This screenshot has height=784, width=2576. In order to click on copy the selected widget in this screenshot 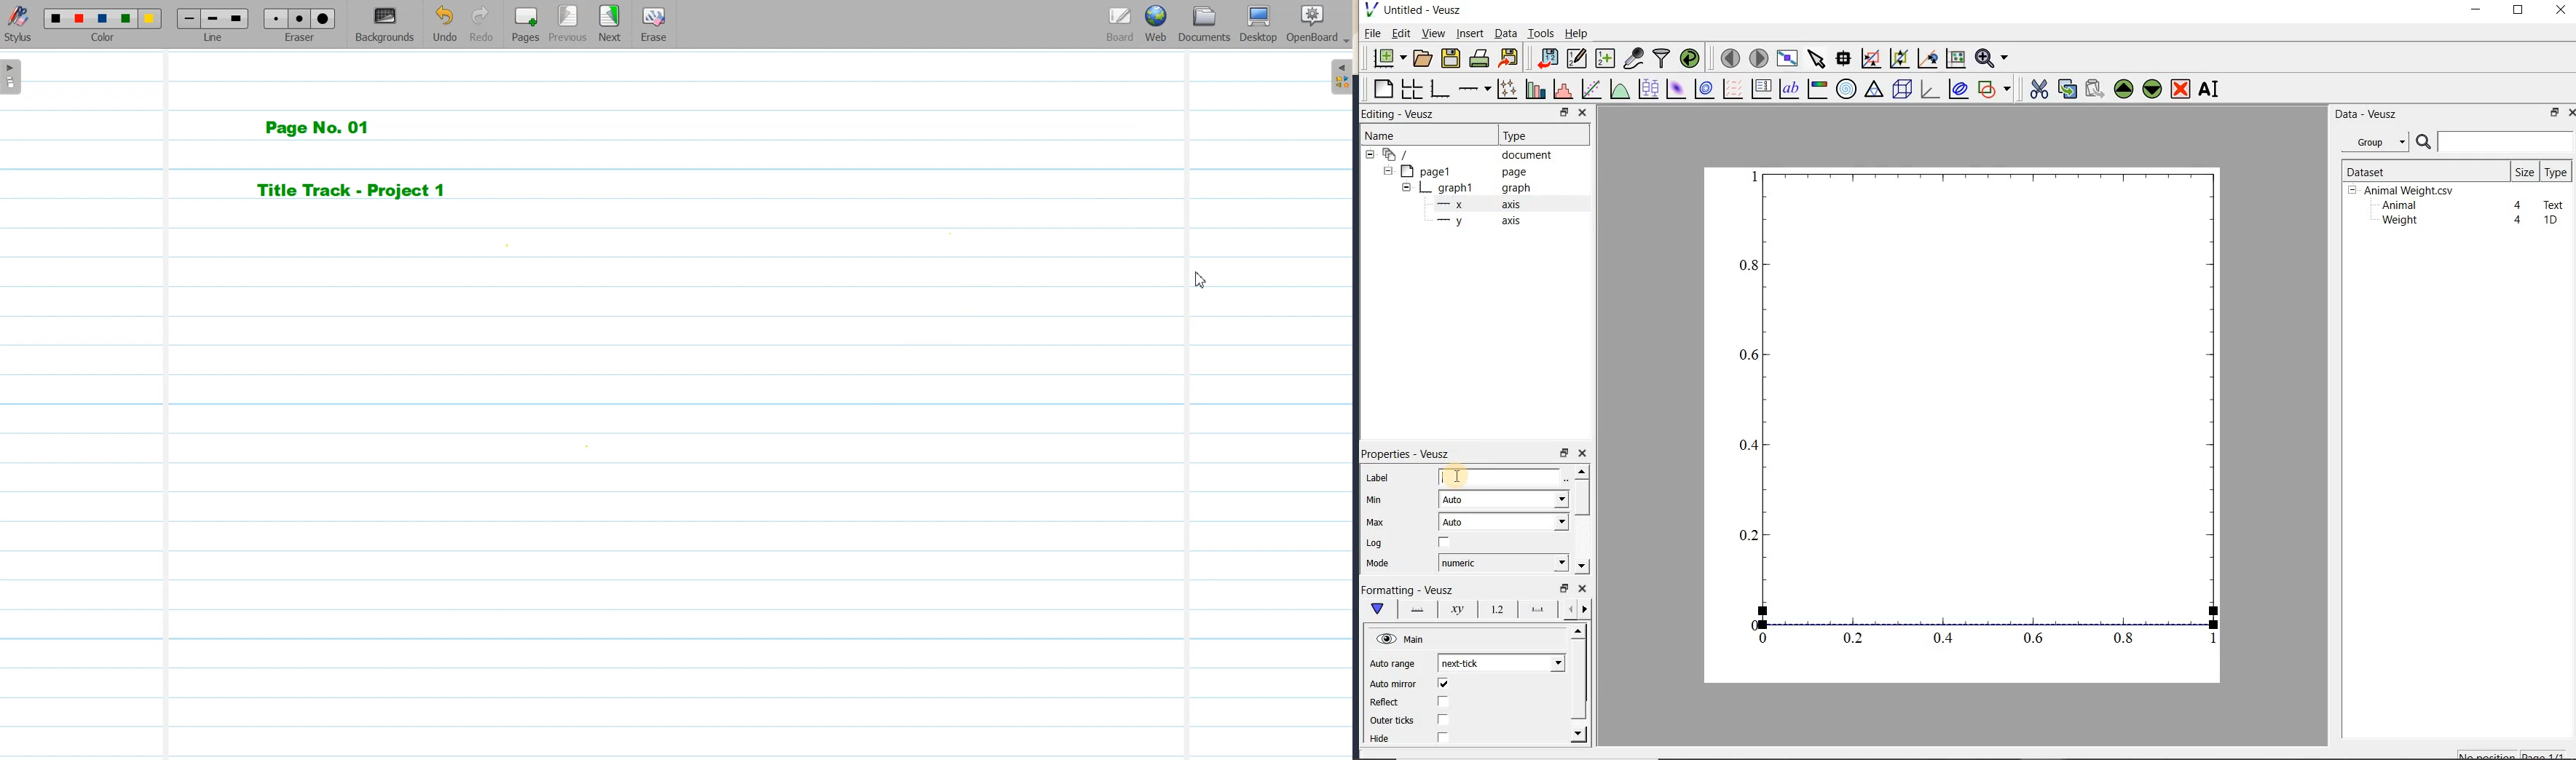, I will do `click(2065, 89)`.